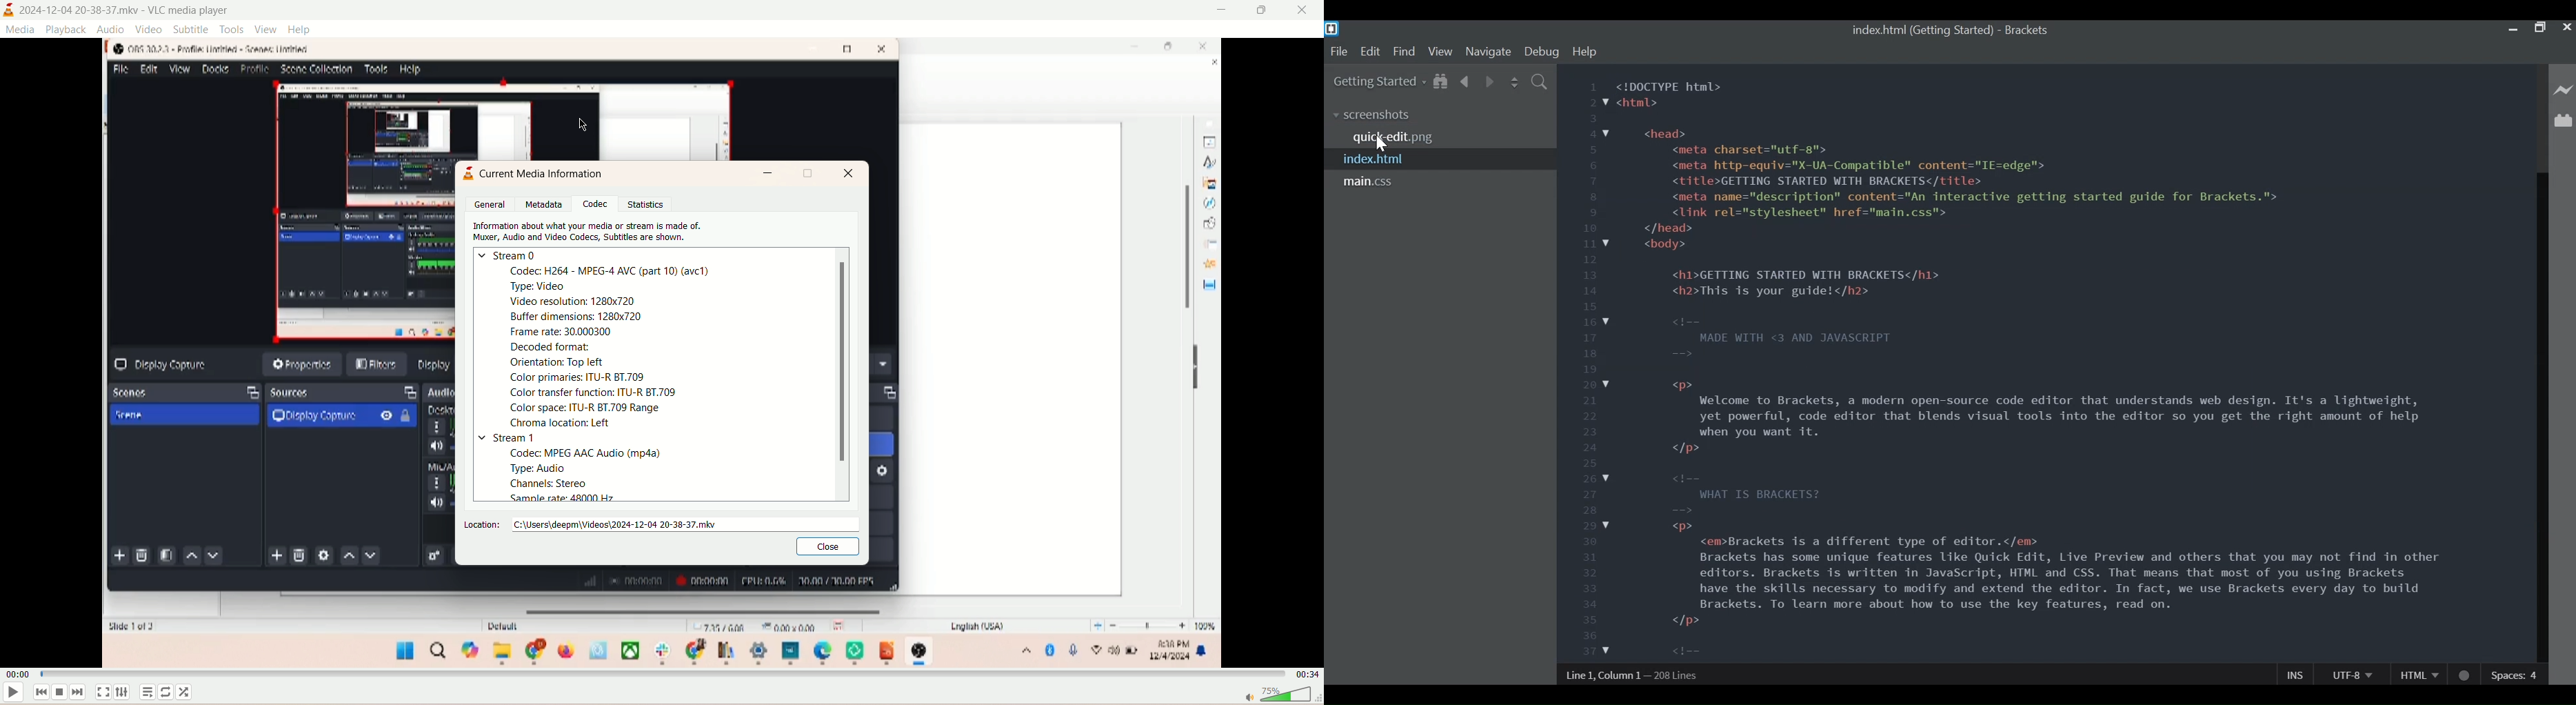 The height and width of the screenshot is (728, 2576). Describe the element at coordinates (827, 545) in the screenshot. I see `close` at that location.